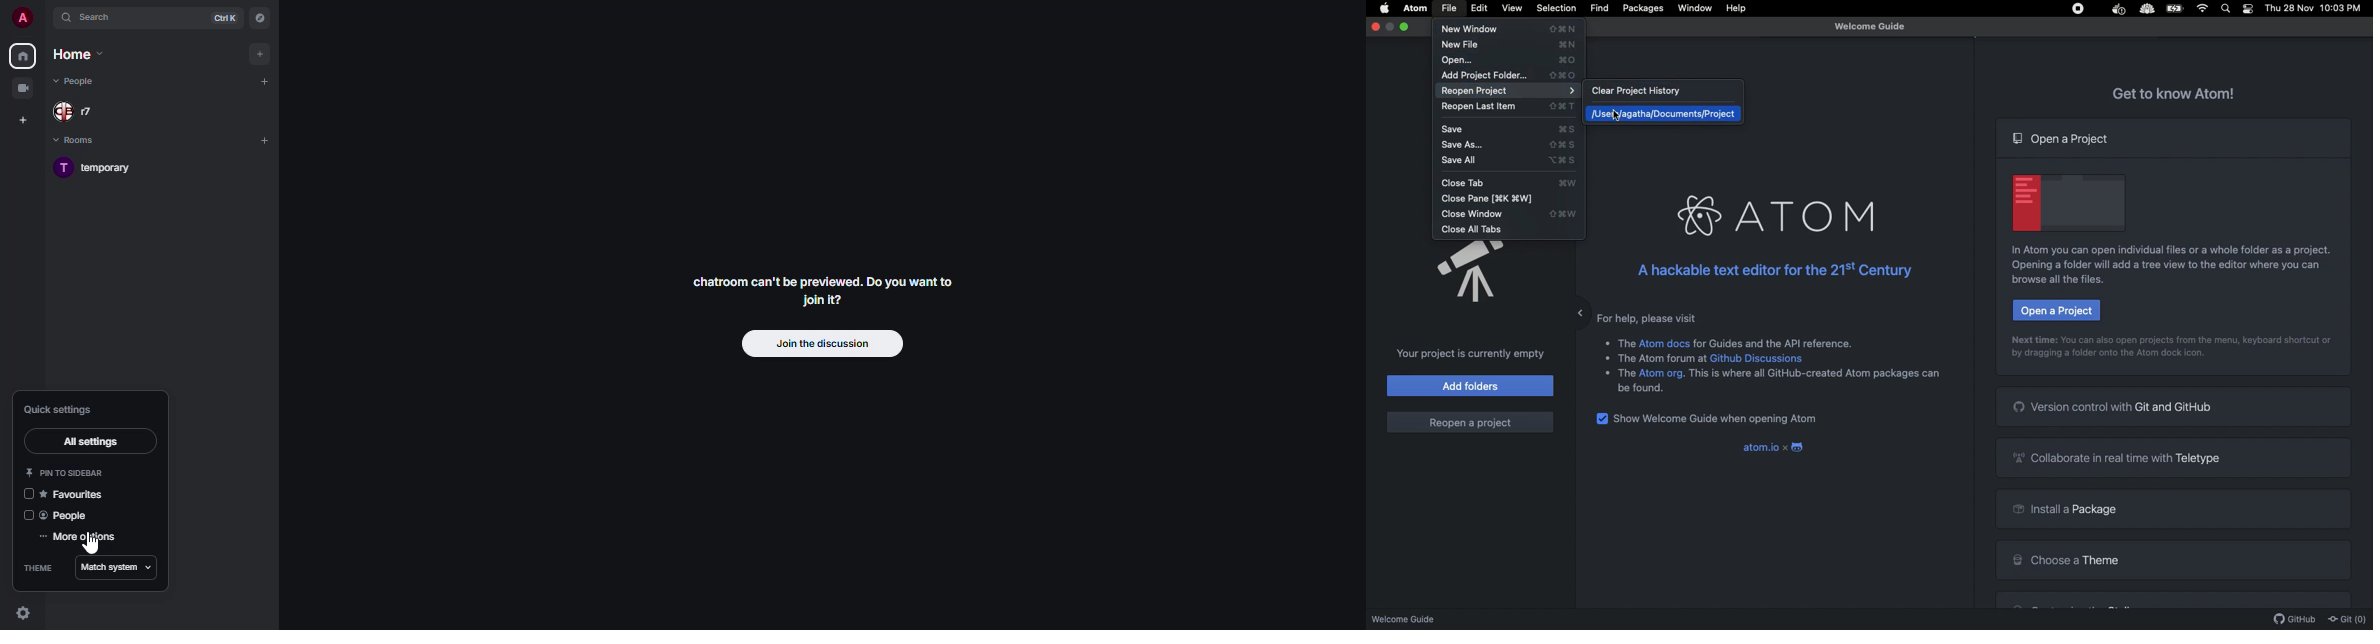 The image size is (2380, 644). I want to click on Open a project, so click(2056, 310).